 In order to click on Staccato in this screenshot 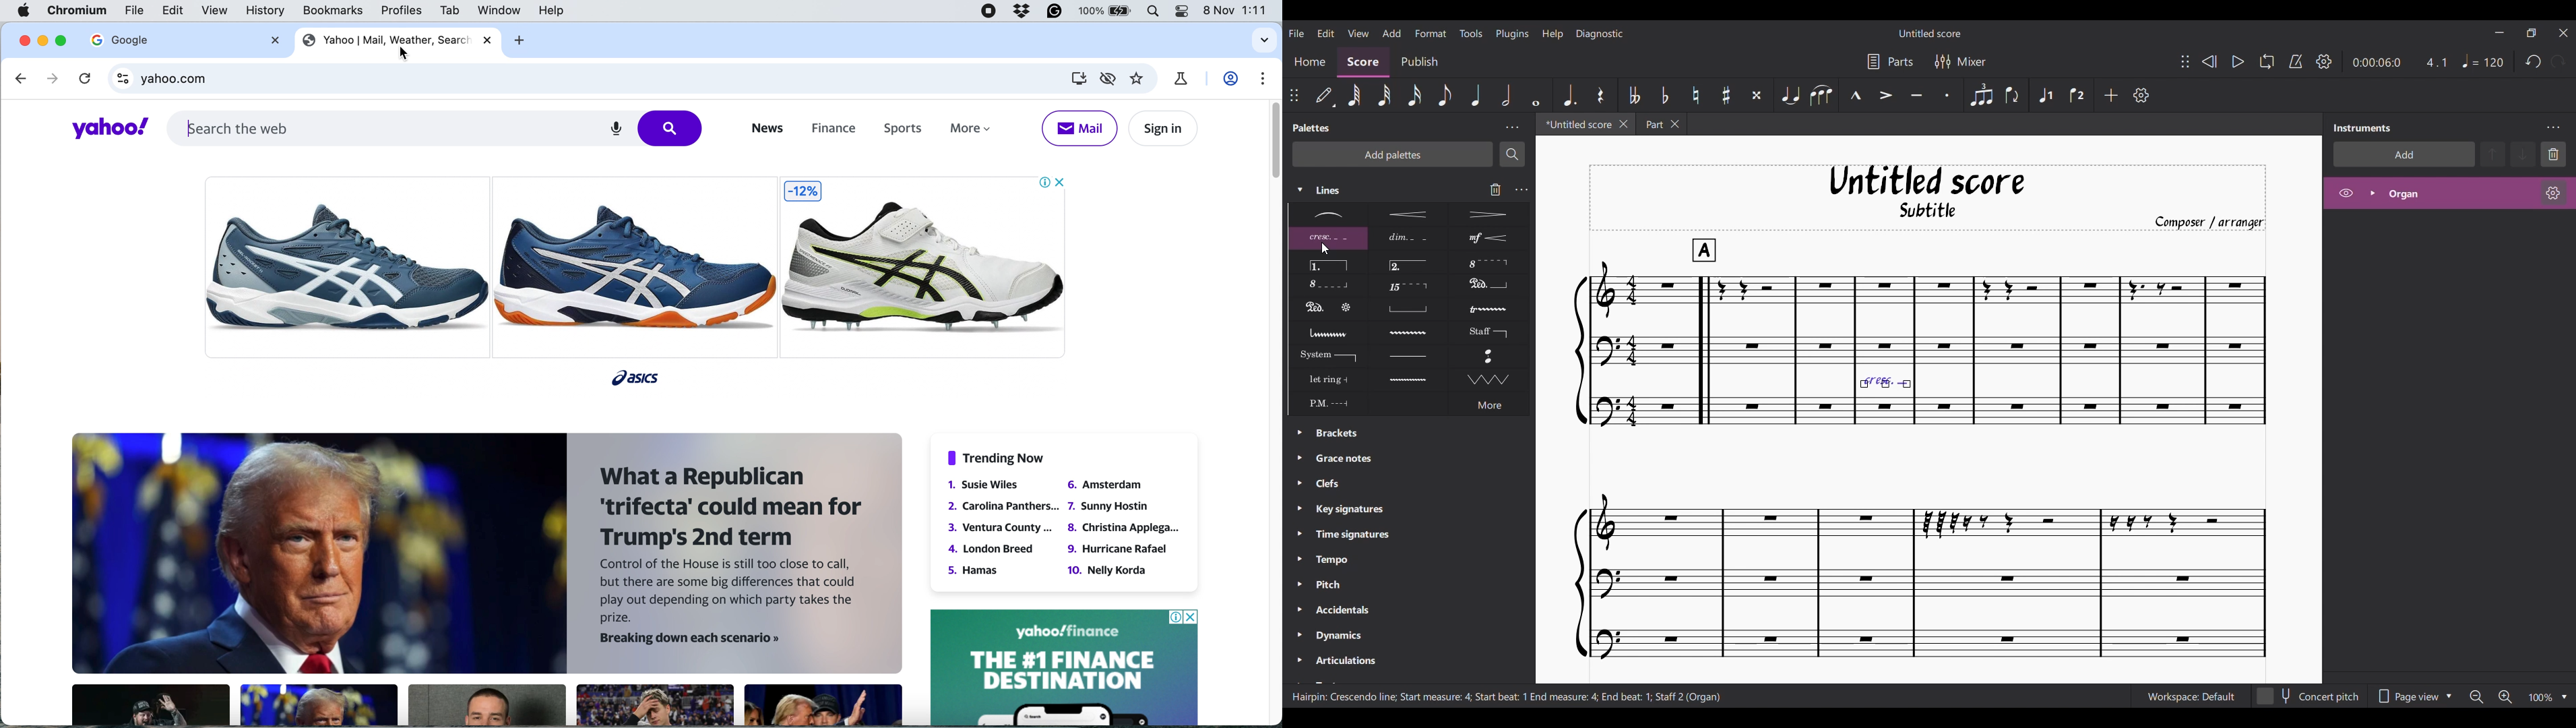, I will do `click(1947, 95)`.